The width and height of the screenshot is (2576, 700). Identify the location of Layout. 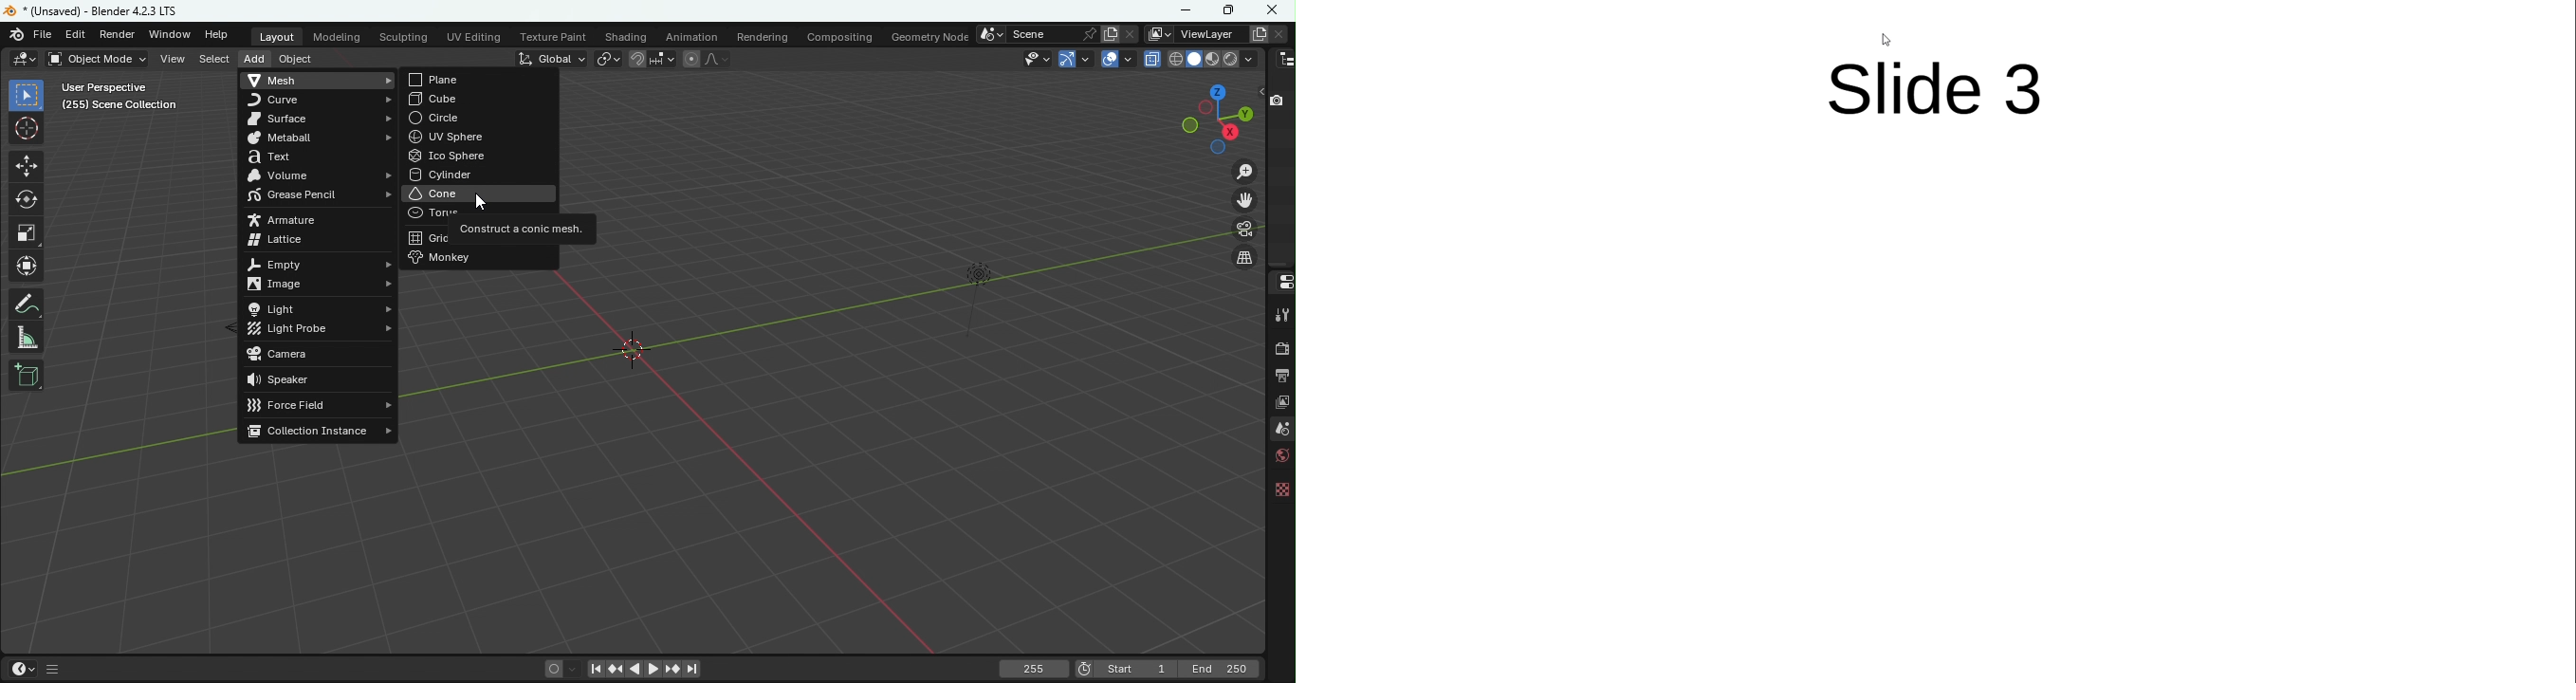
(277, 37).